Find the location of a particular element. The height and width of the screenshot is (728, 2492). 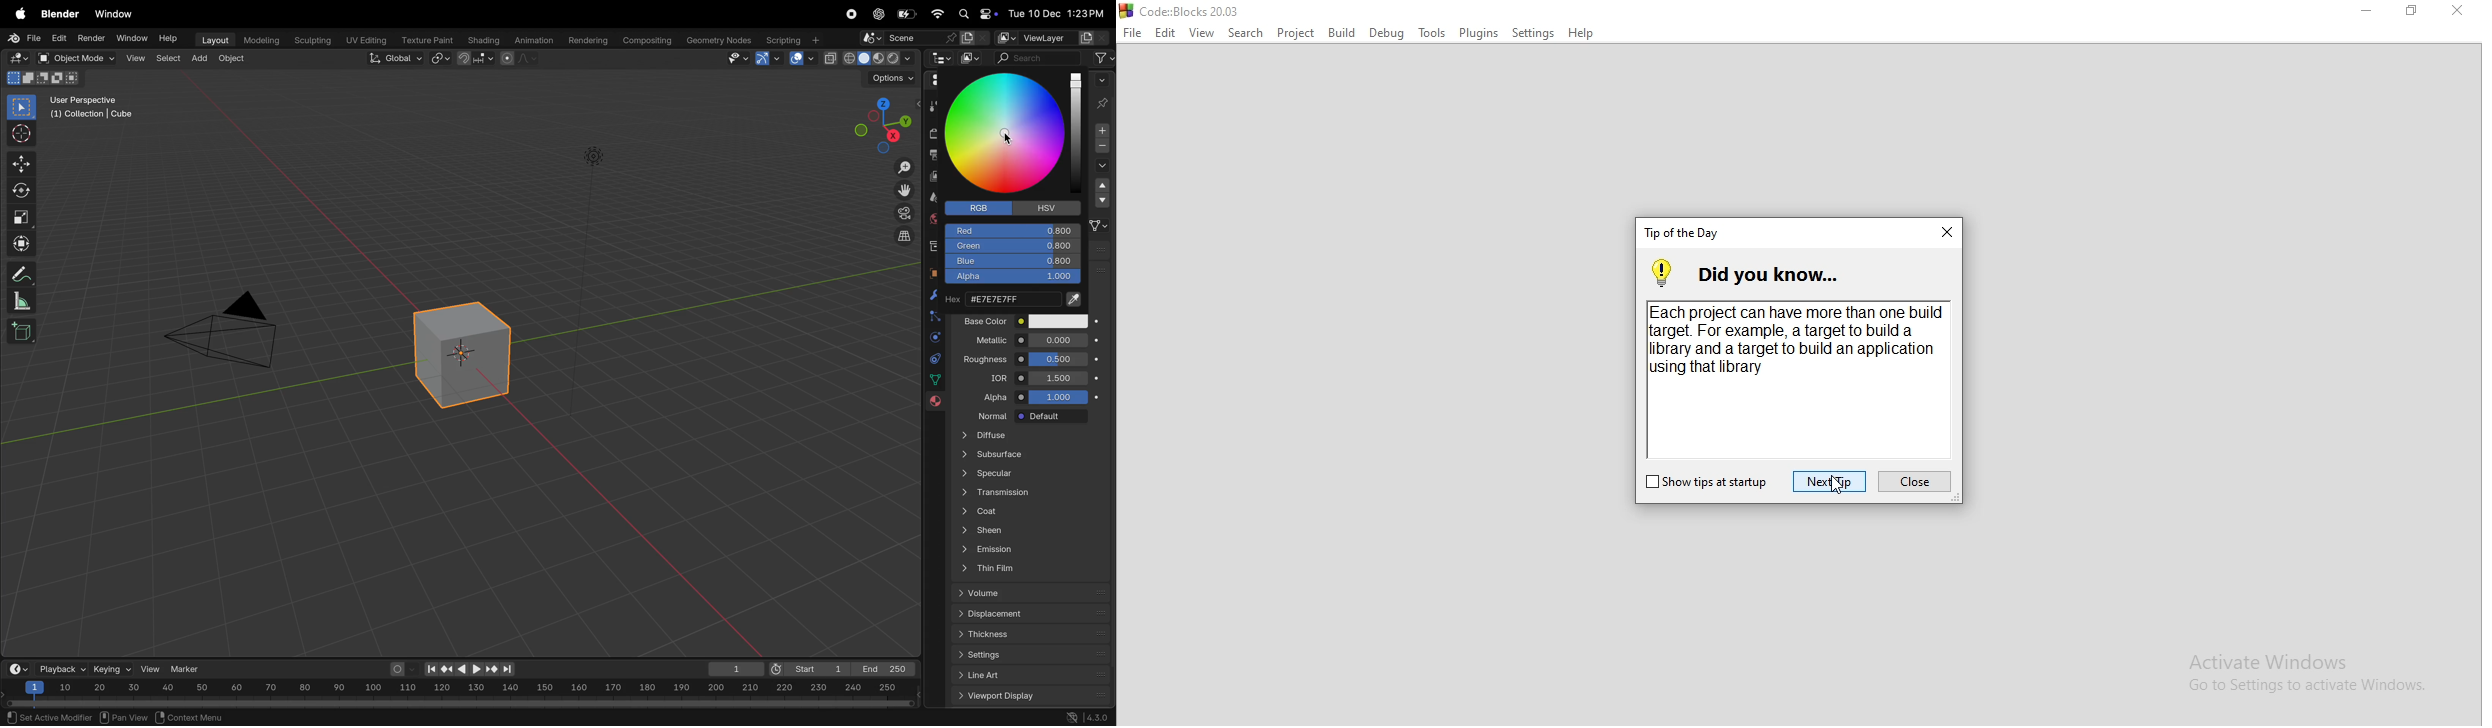

cursor is located at coordinates (1831, 486).